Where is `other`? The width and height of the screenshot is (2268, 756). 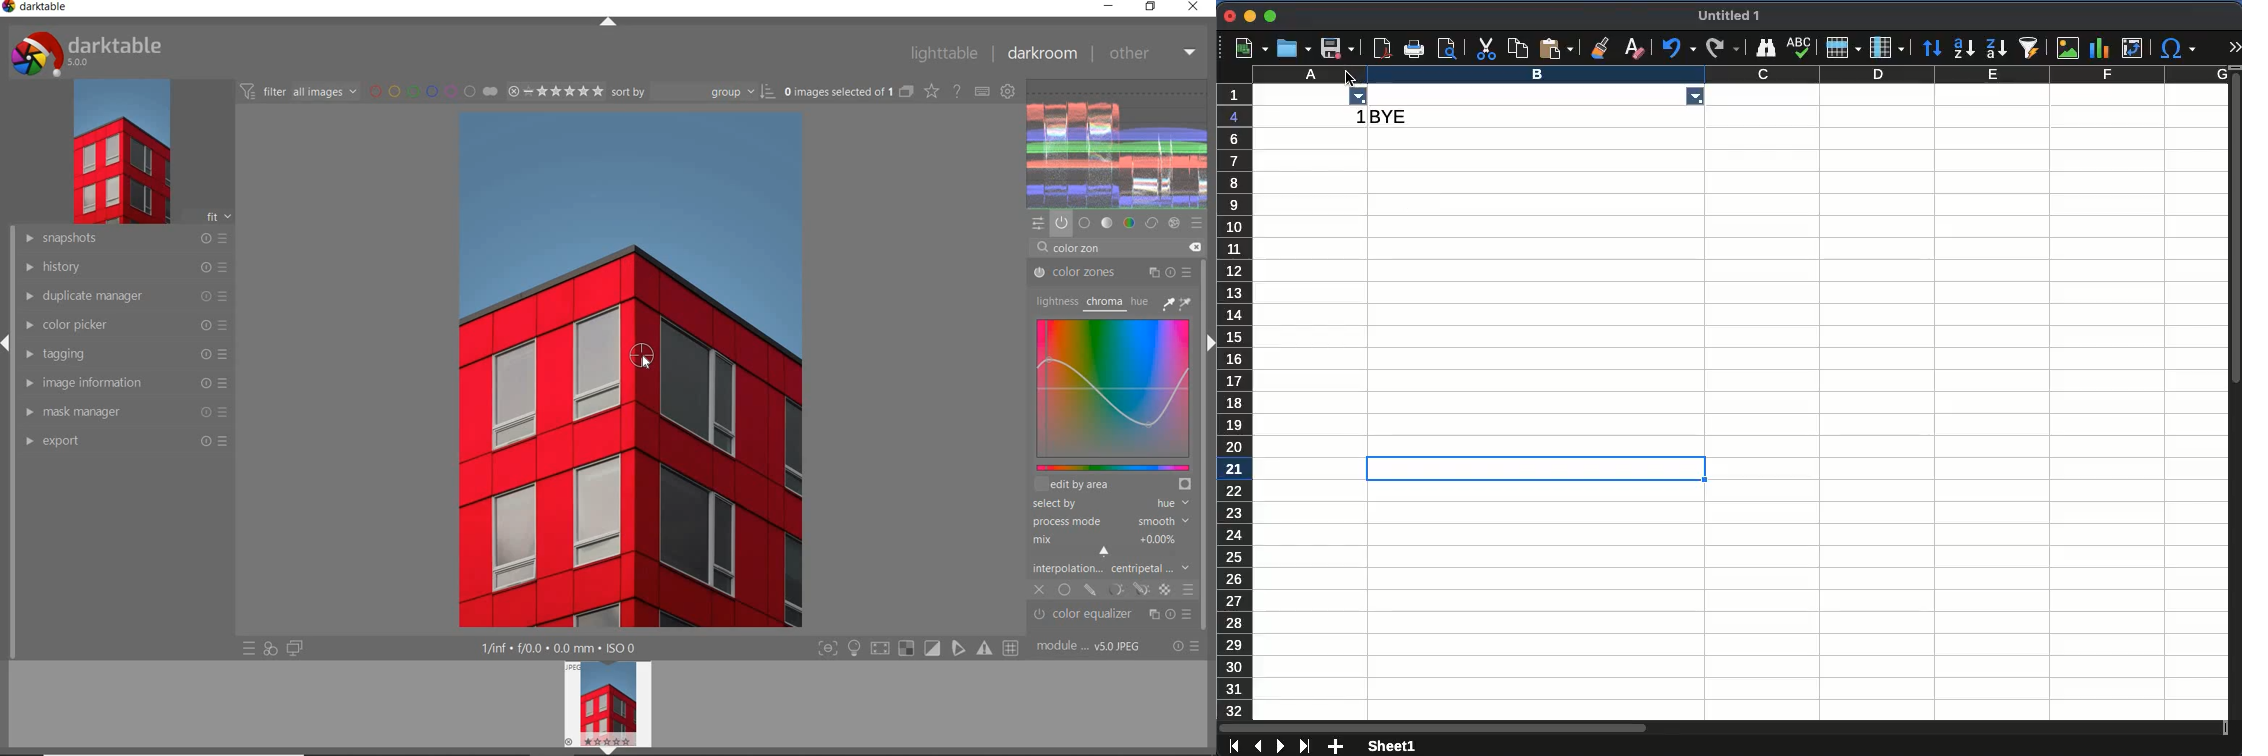 other is located at coordinates (1153, 52).